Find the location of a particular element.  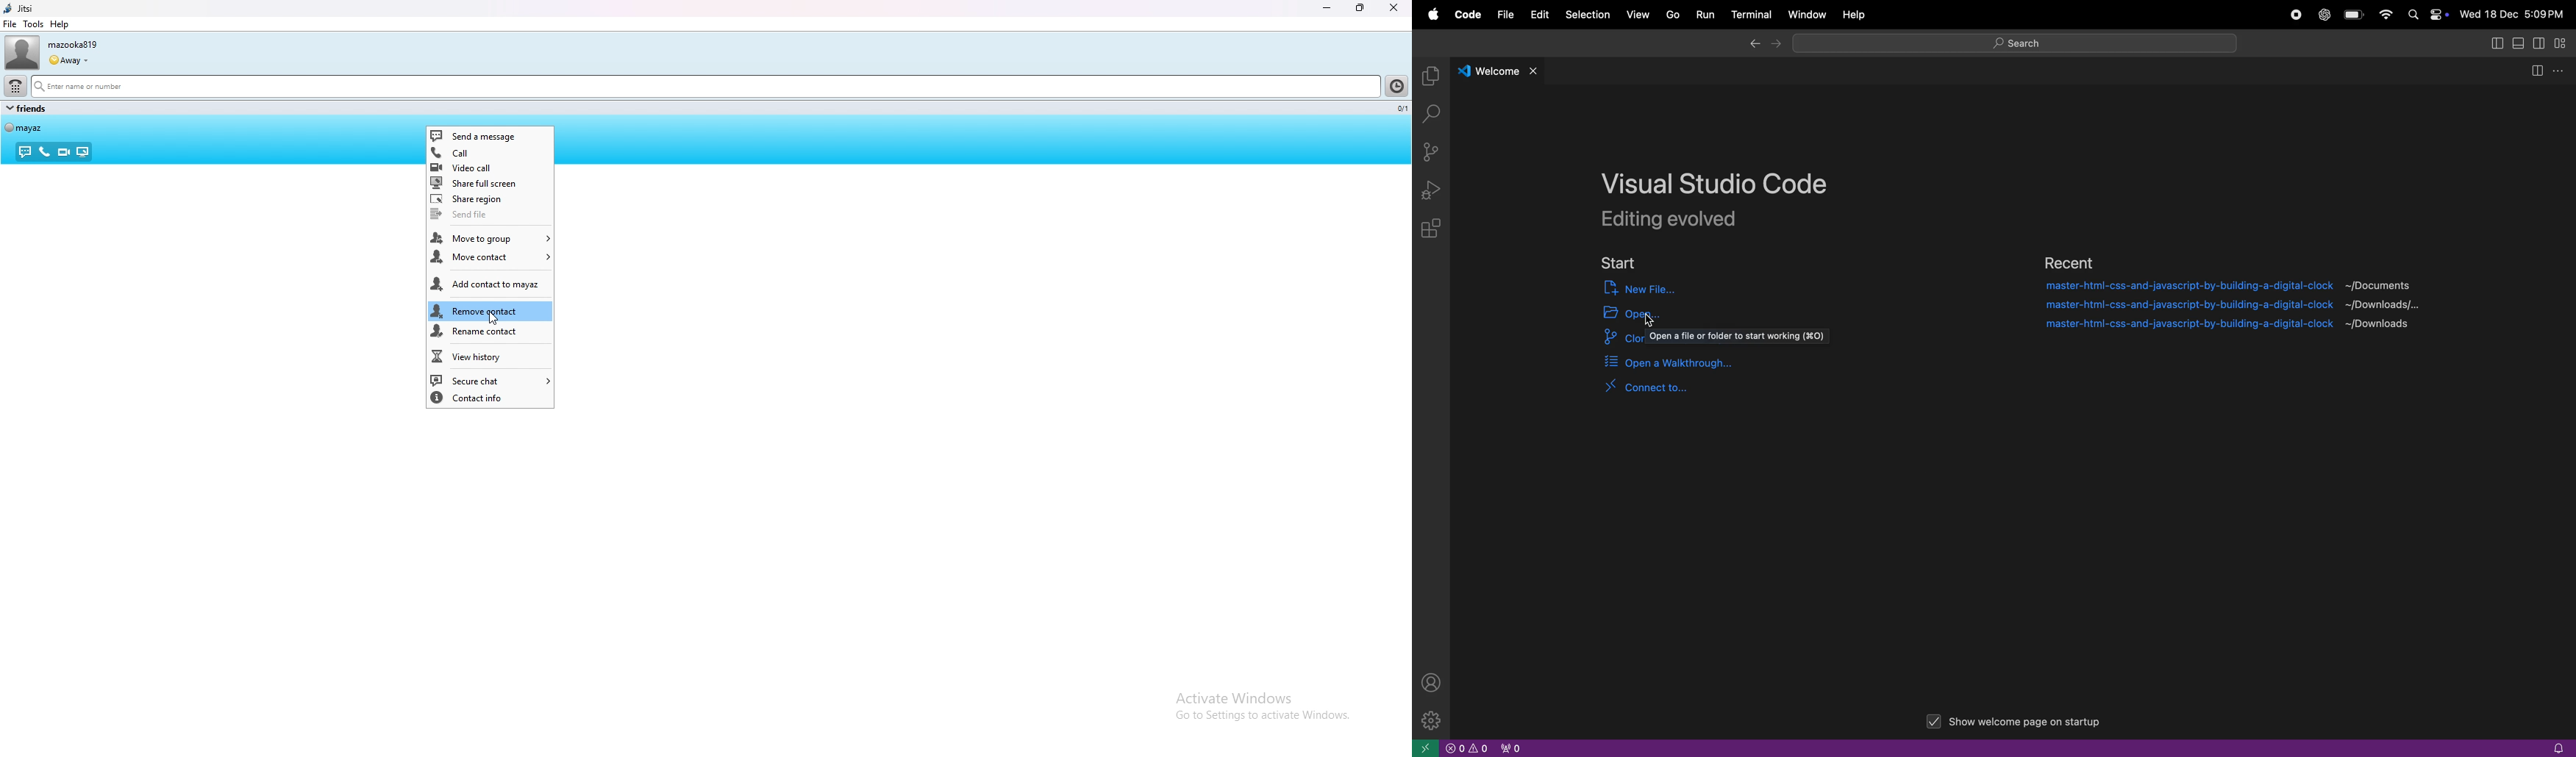

chatgpt is located at coordinates (2324, 15).